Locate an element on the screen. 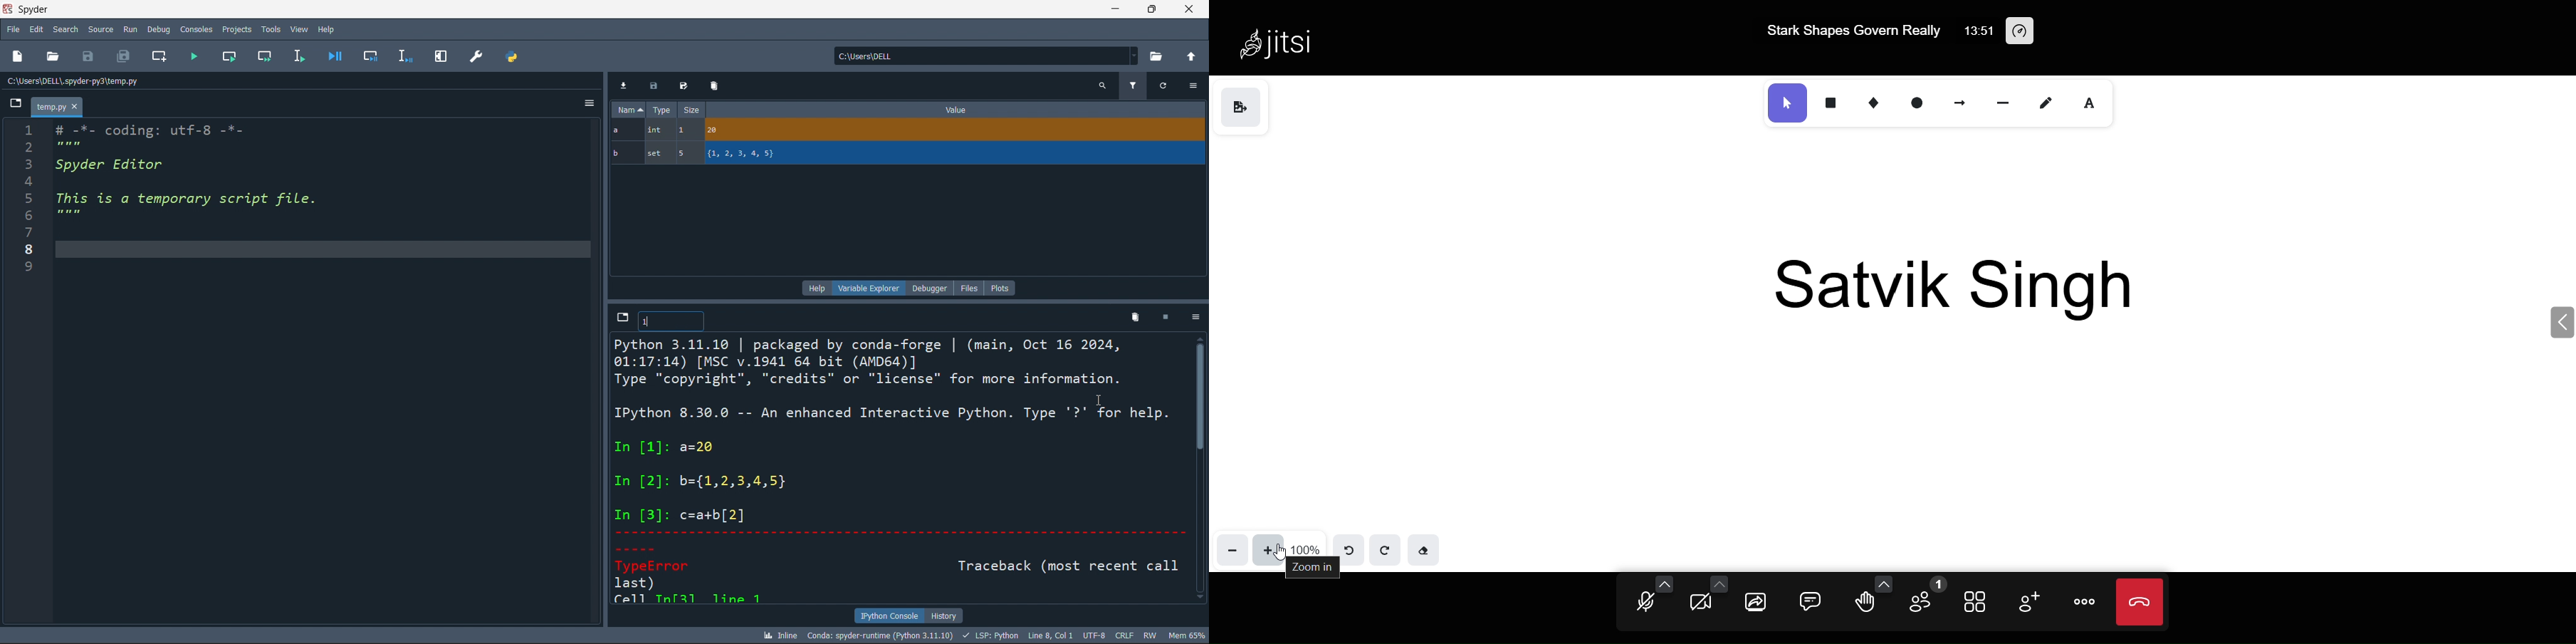 The width and height of the screenshot is (2576, 644). rw is located at coordinates (1149, 635).